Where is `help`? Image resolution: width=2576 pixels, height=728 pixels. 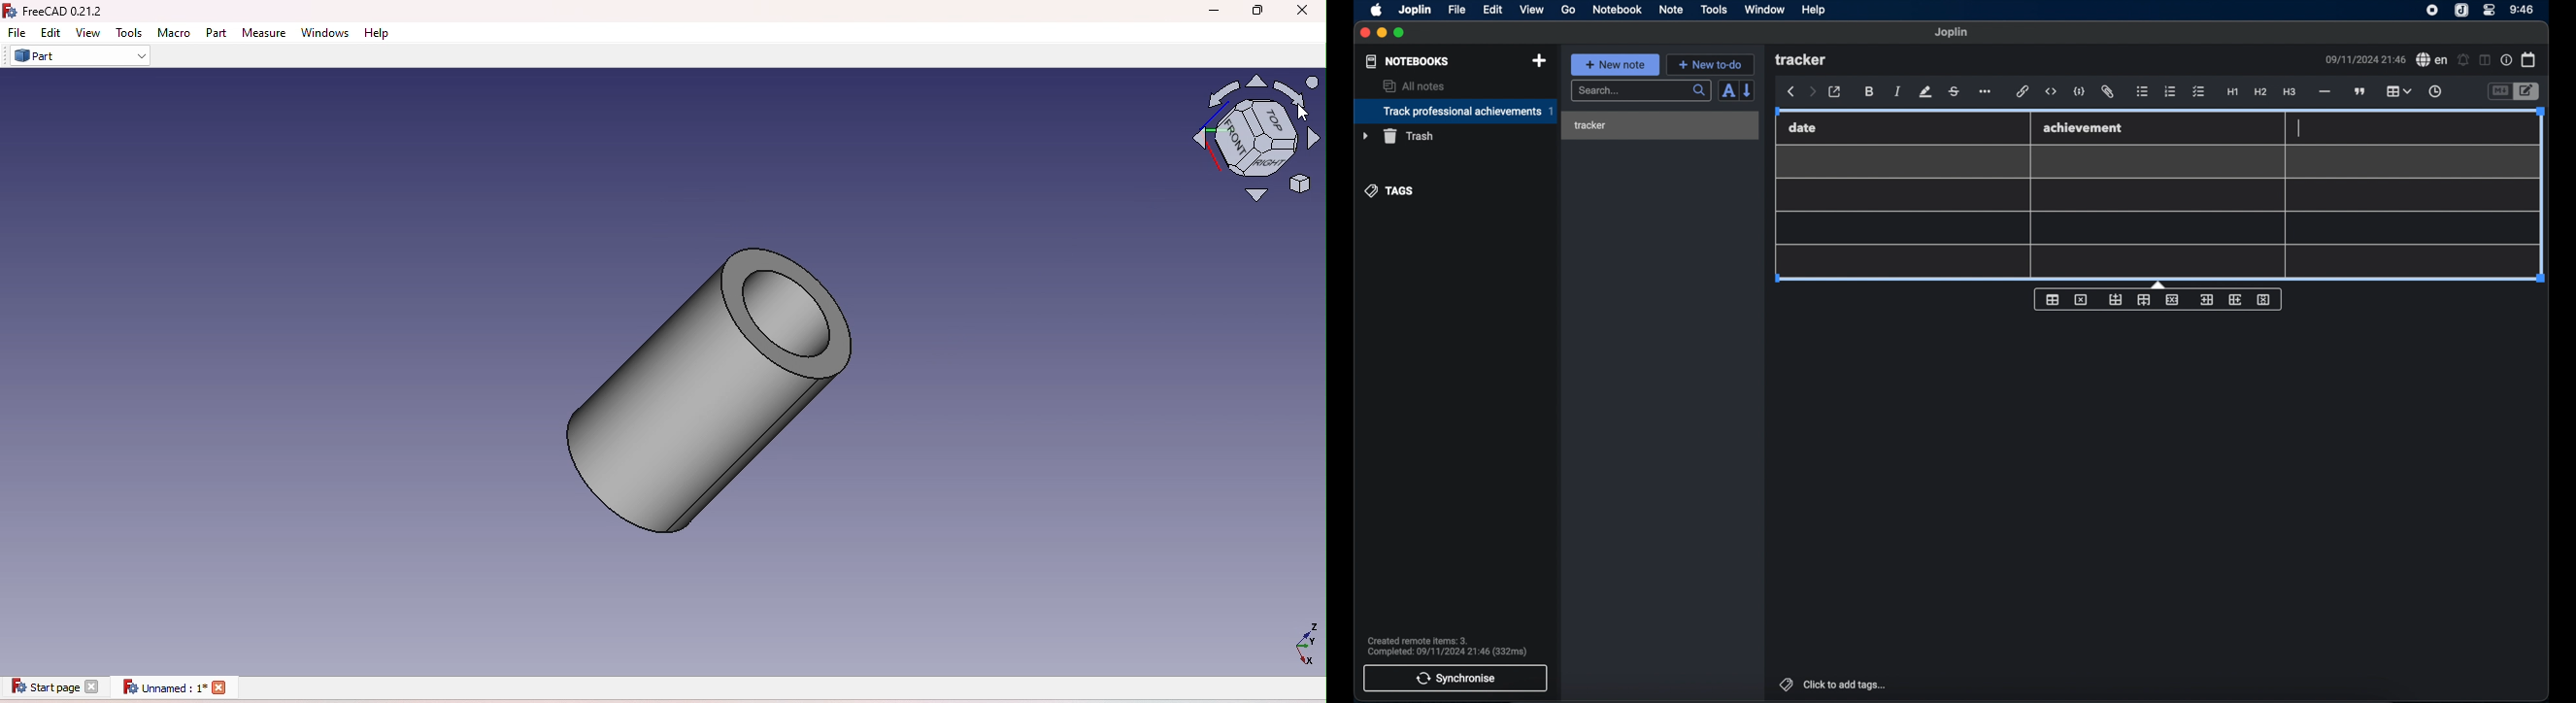 help is located at coordinates (1813, 10).